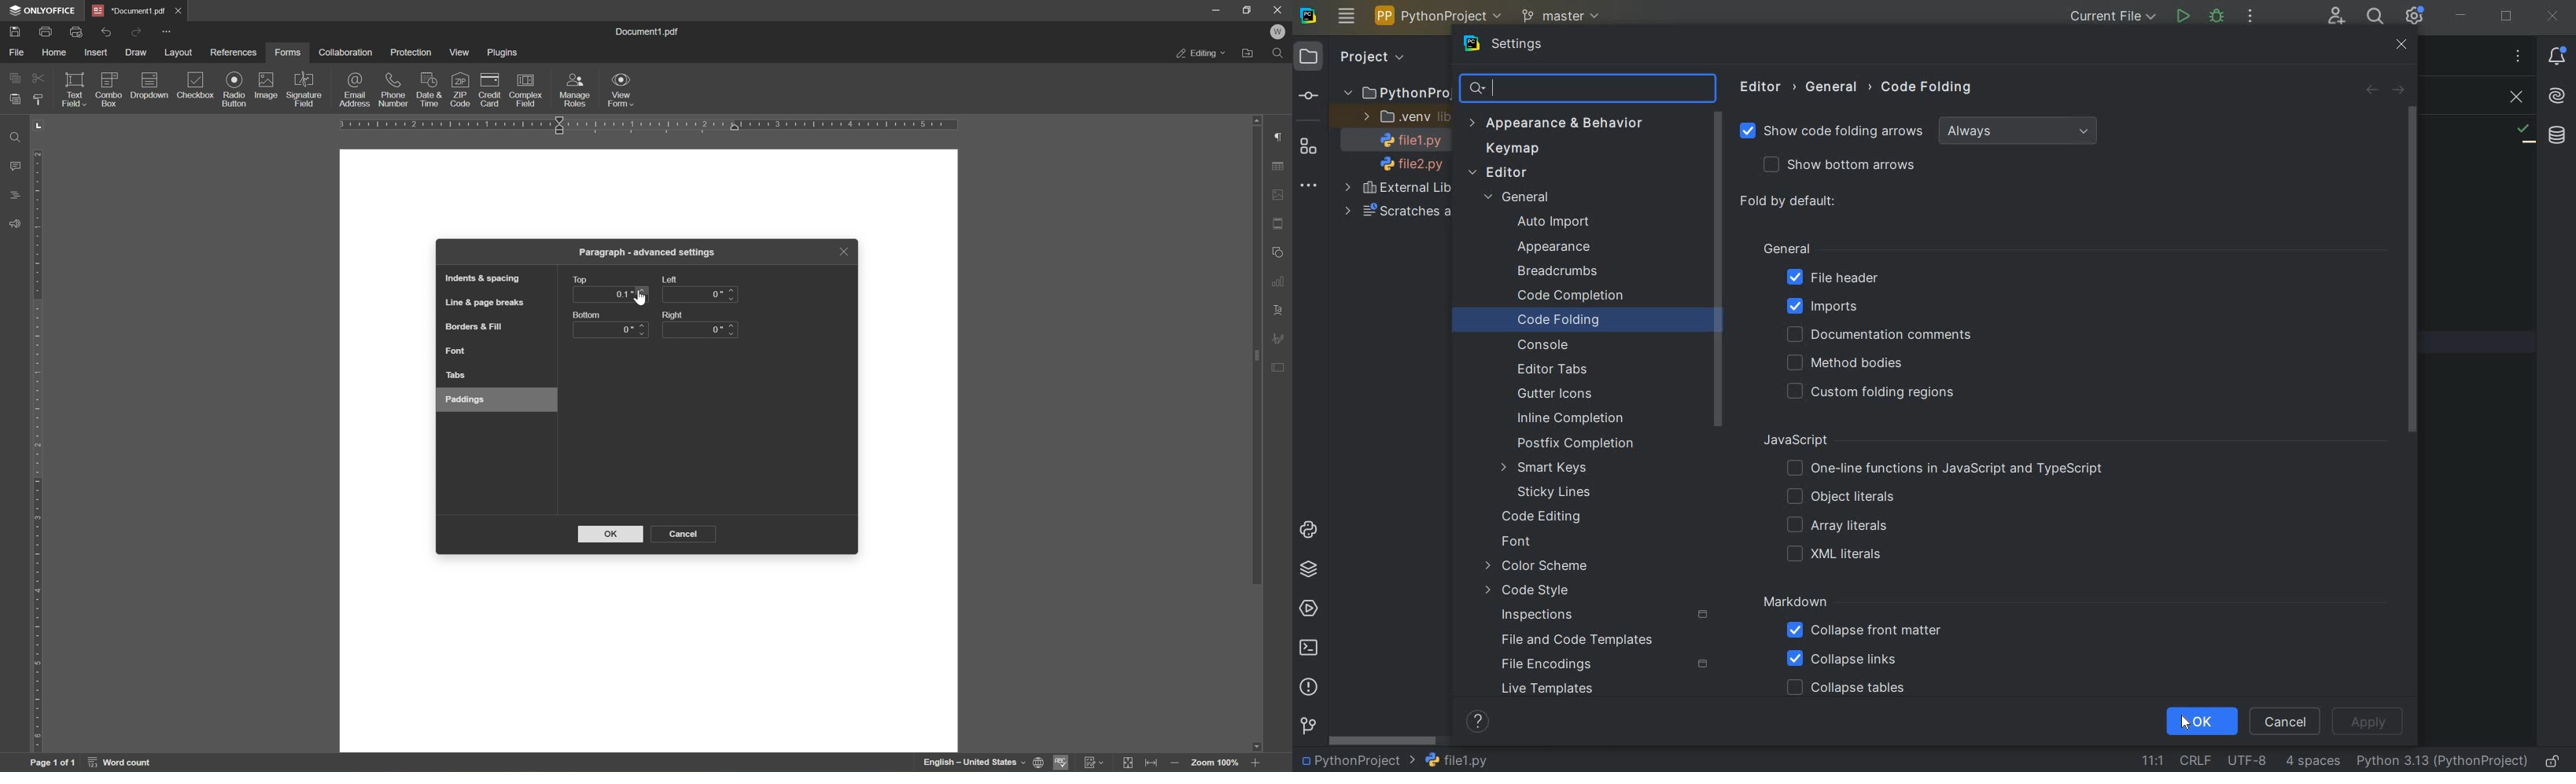 The image size is (2576, 784). What do you see at coordinates (56, 52) in the screenshot?
I see `home` at bounding box center [56, 52].